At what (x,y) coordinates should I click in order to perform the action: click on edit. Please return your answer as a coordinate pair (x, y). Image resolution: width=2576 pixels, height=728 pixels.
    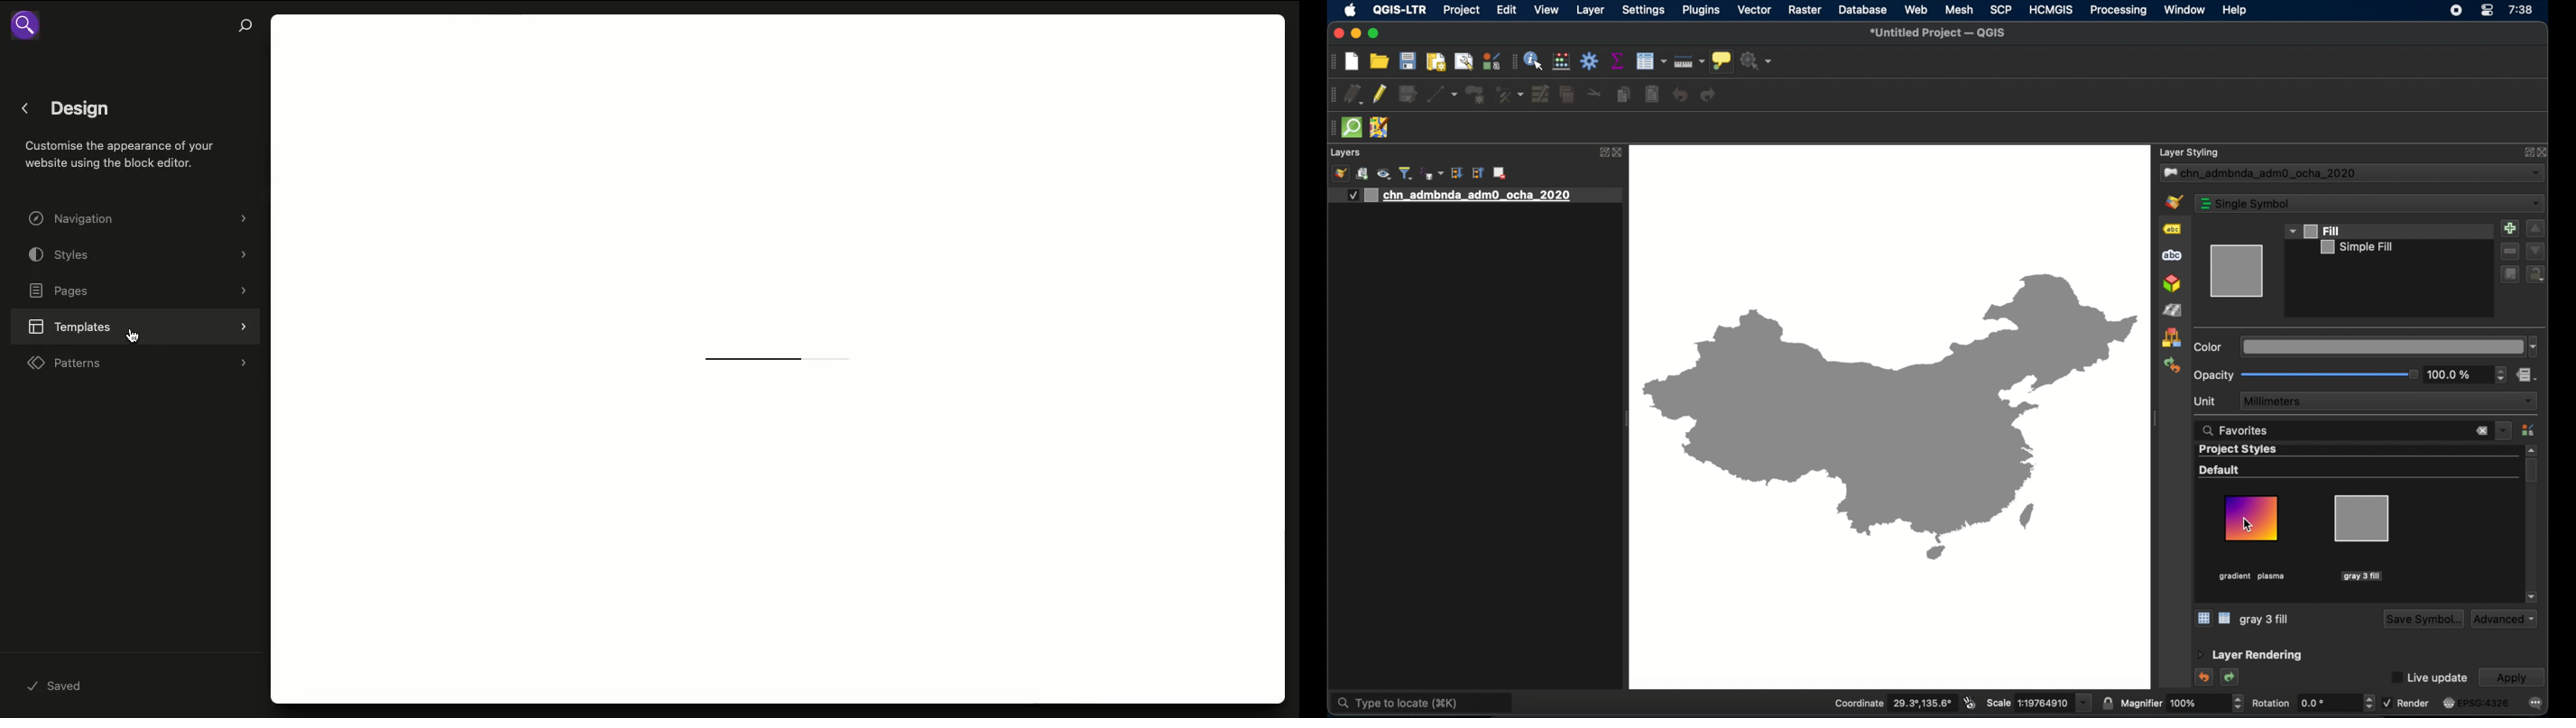
    Looking at the image, I should click on (1507, 9).